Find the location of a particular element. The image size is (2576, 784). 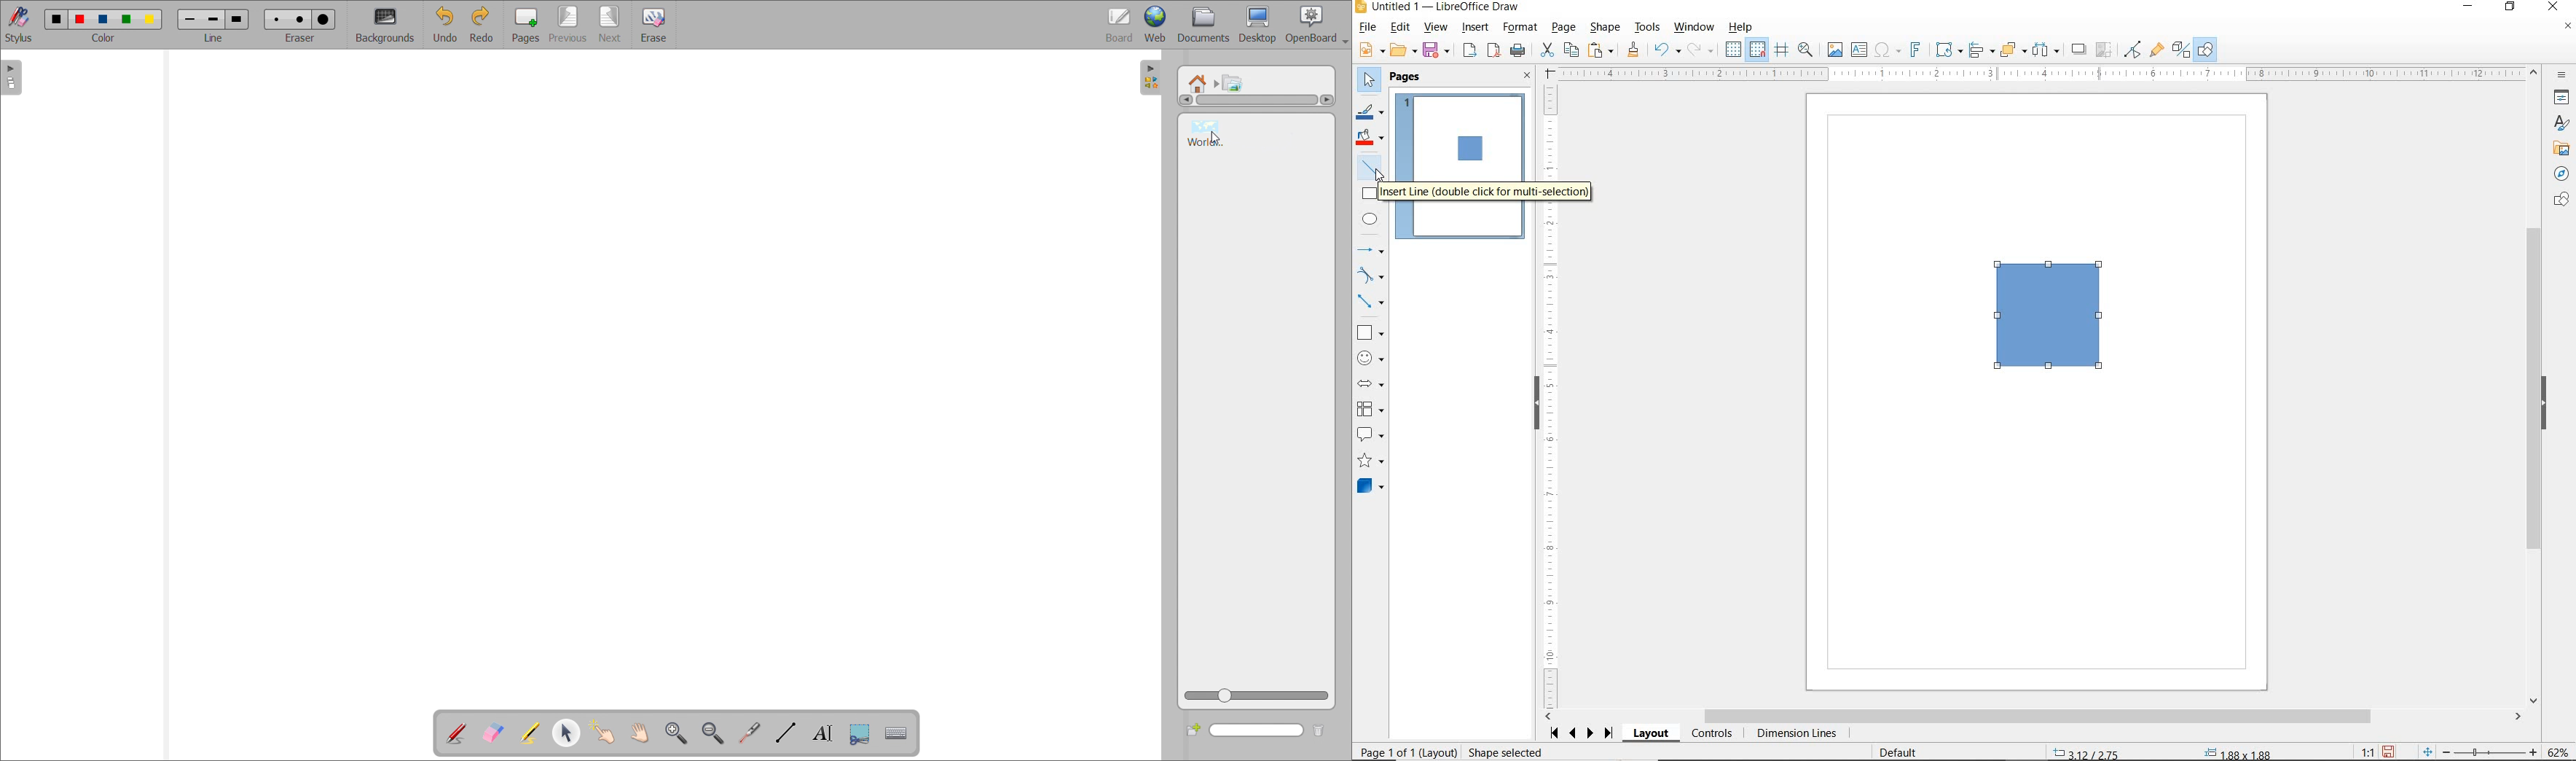

SCROLLBAR is located at coordinates (2536, 386).